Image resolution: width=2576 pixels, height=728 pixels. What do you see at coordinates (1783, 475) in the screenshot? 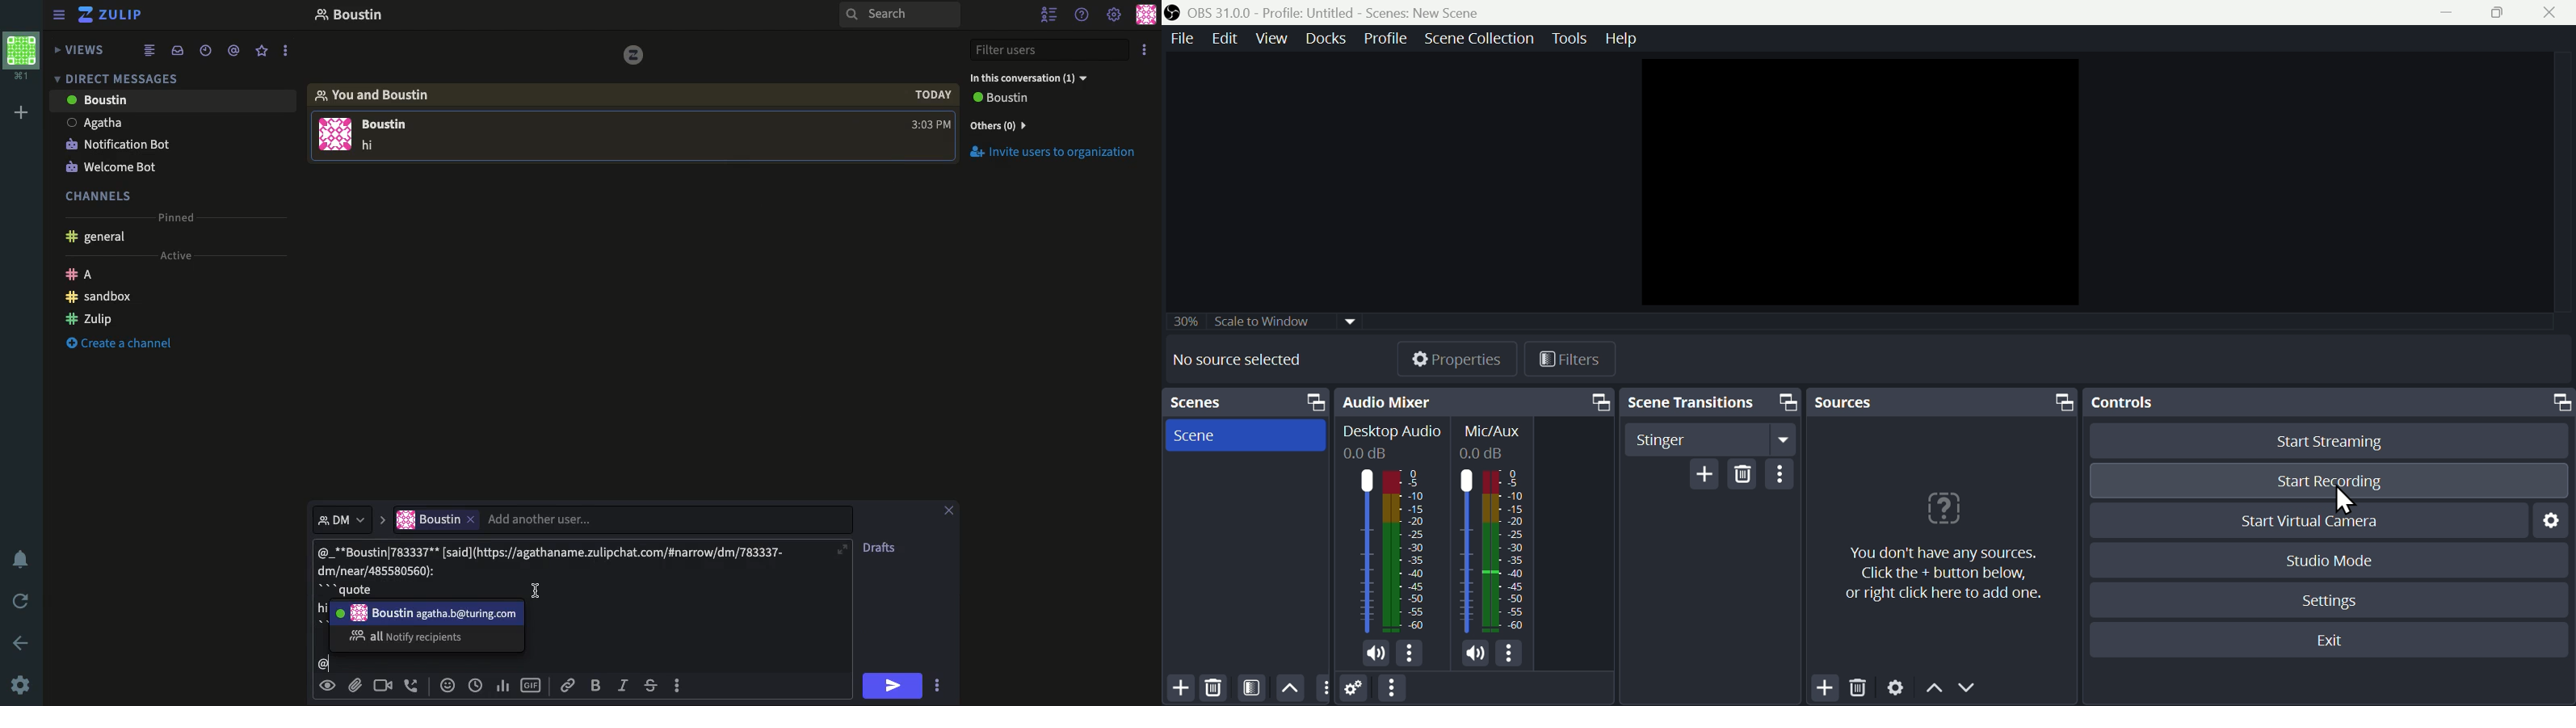
I see `menu bar` at bounding box center [1783, 475].